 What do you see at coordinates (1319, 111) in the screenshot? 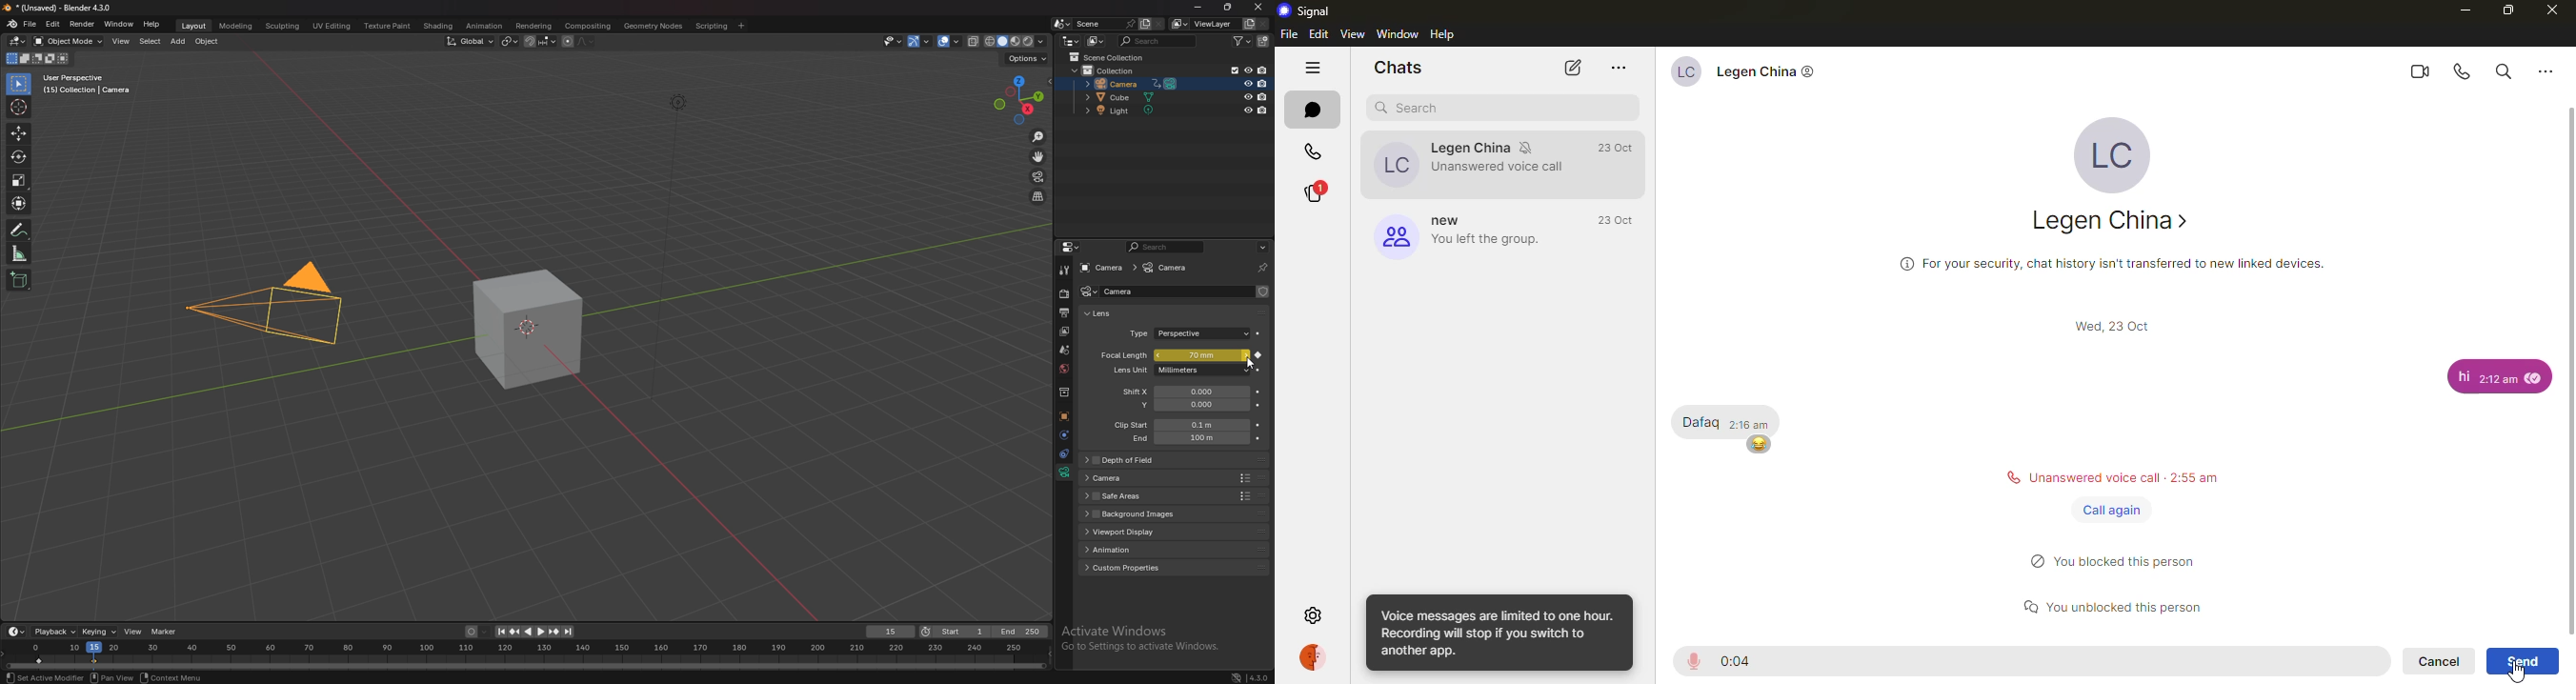
I see `chats` at bounding box center [1319, 111].